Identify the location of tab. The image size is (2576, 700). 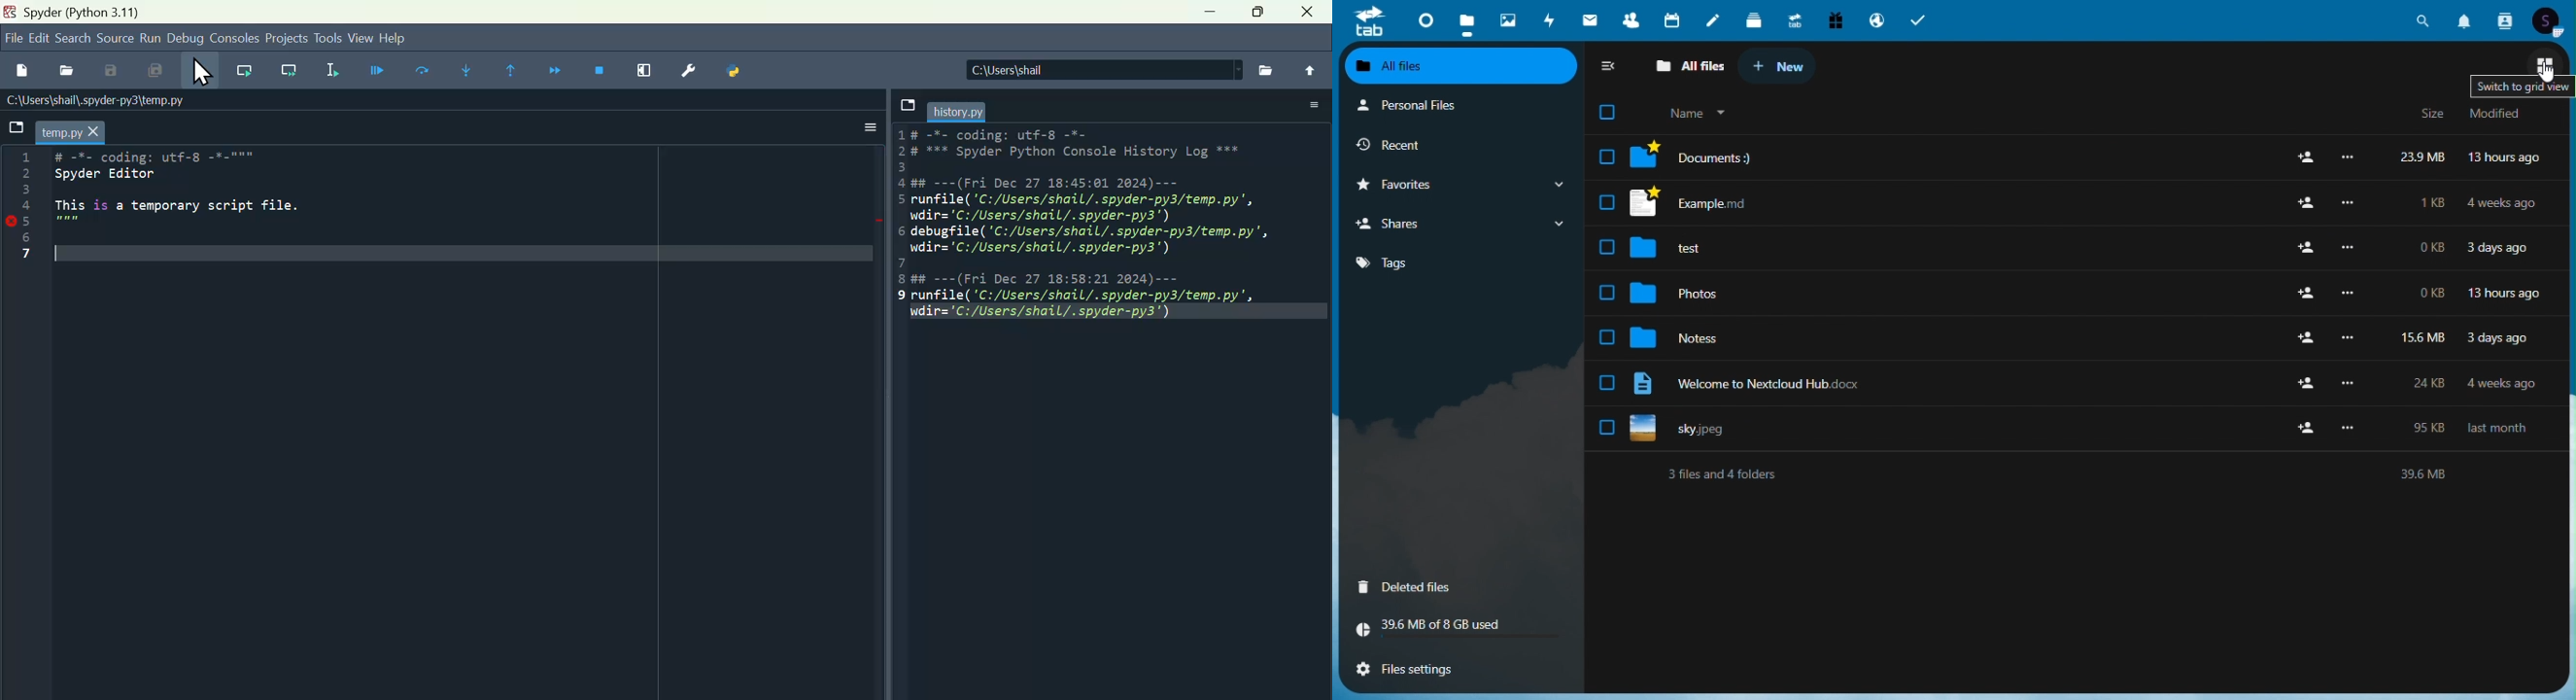
(1365, 22).